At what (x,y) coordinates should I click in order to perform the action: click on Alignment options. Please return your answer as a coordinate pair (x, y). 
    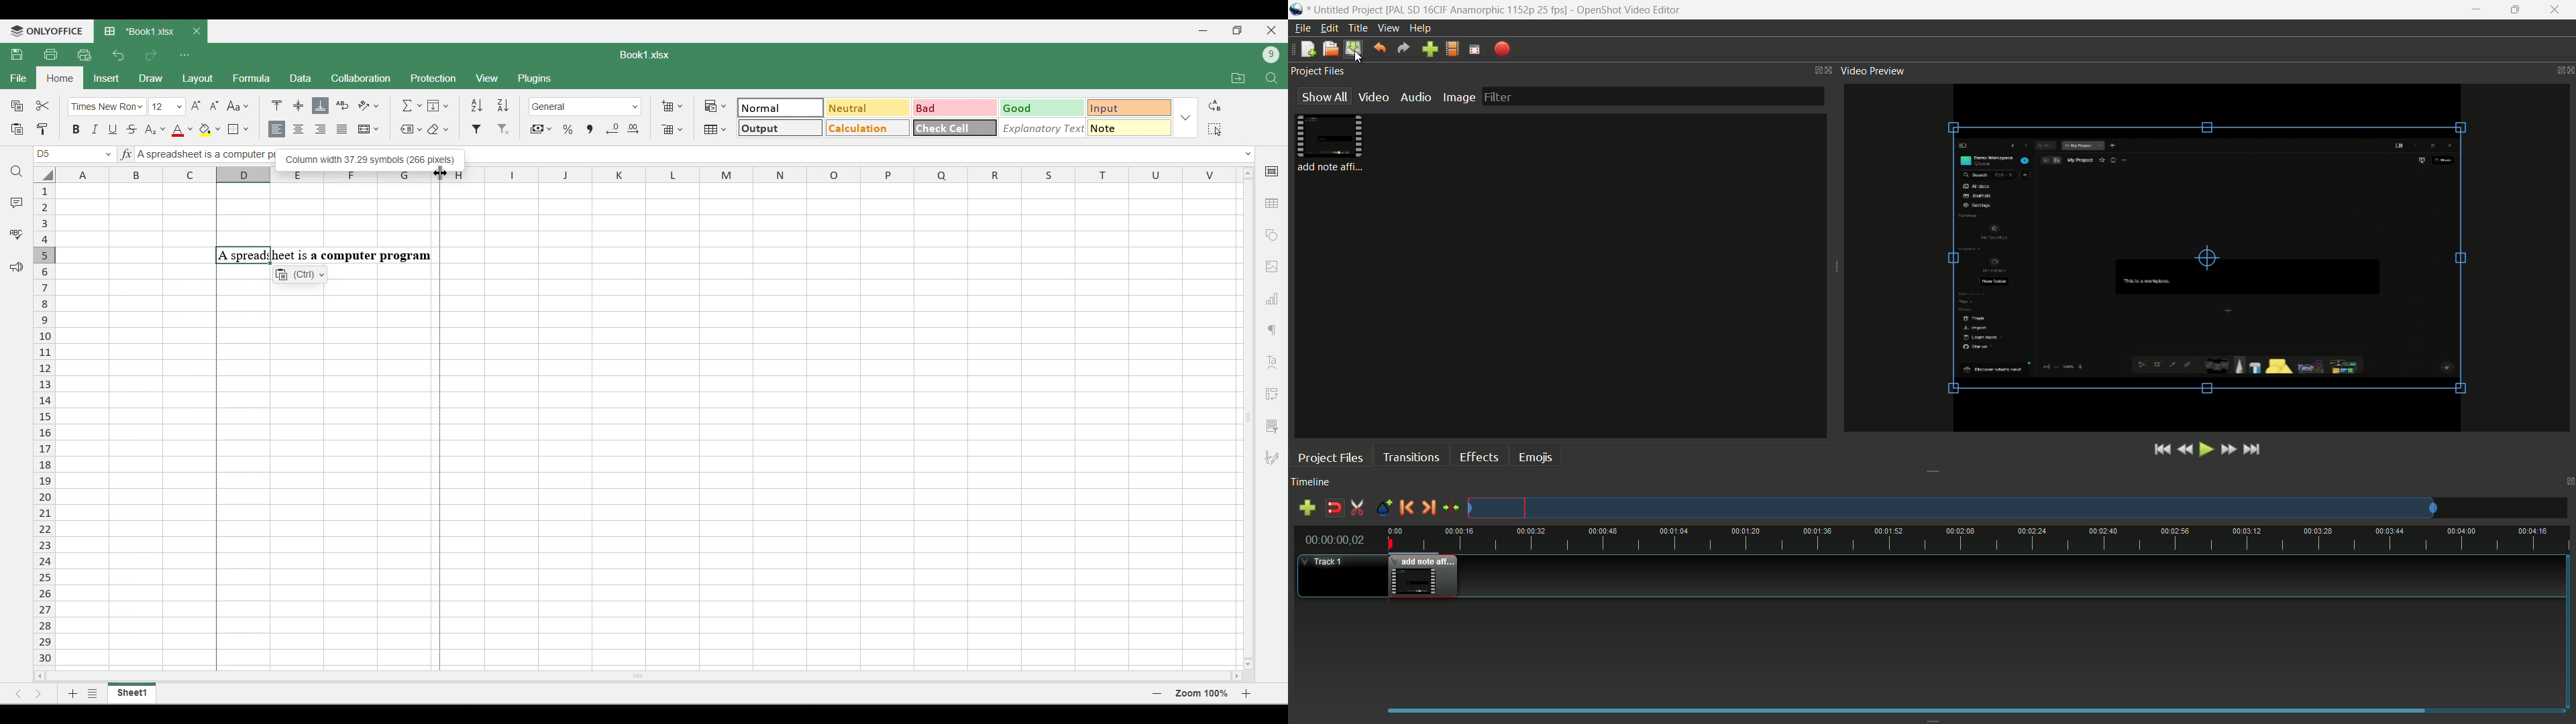
    Looking at the image, I should click on (309, 130).